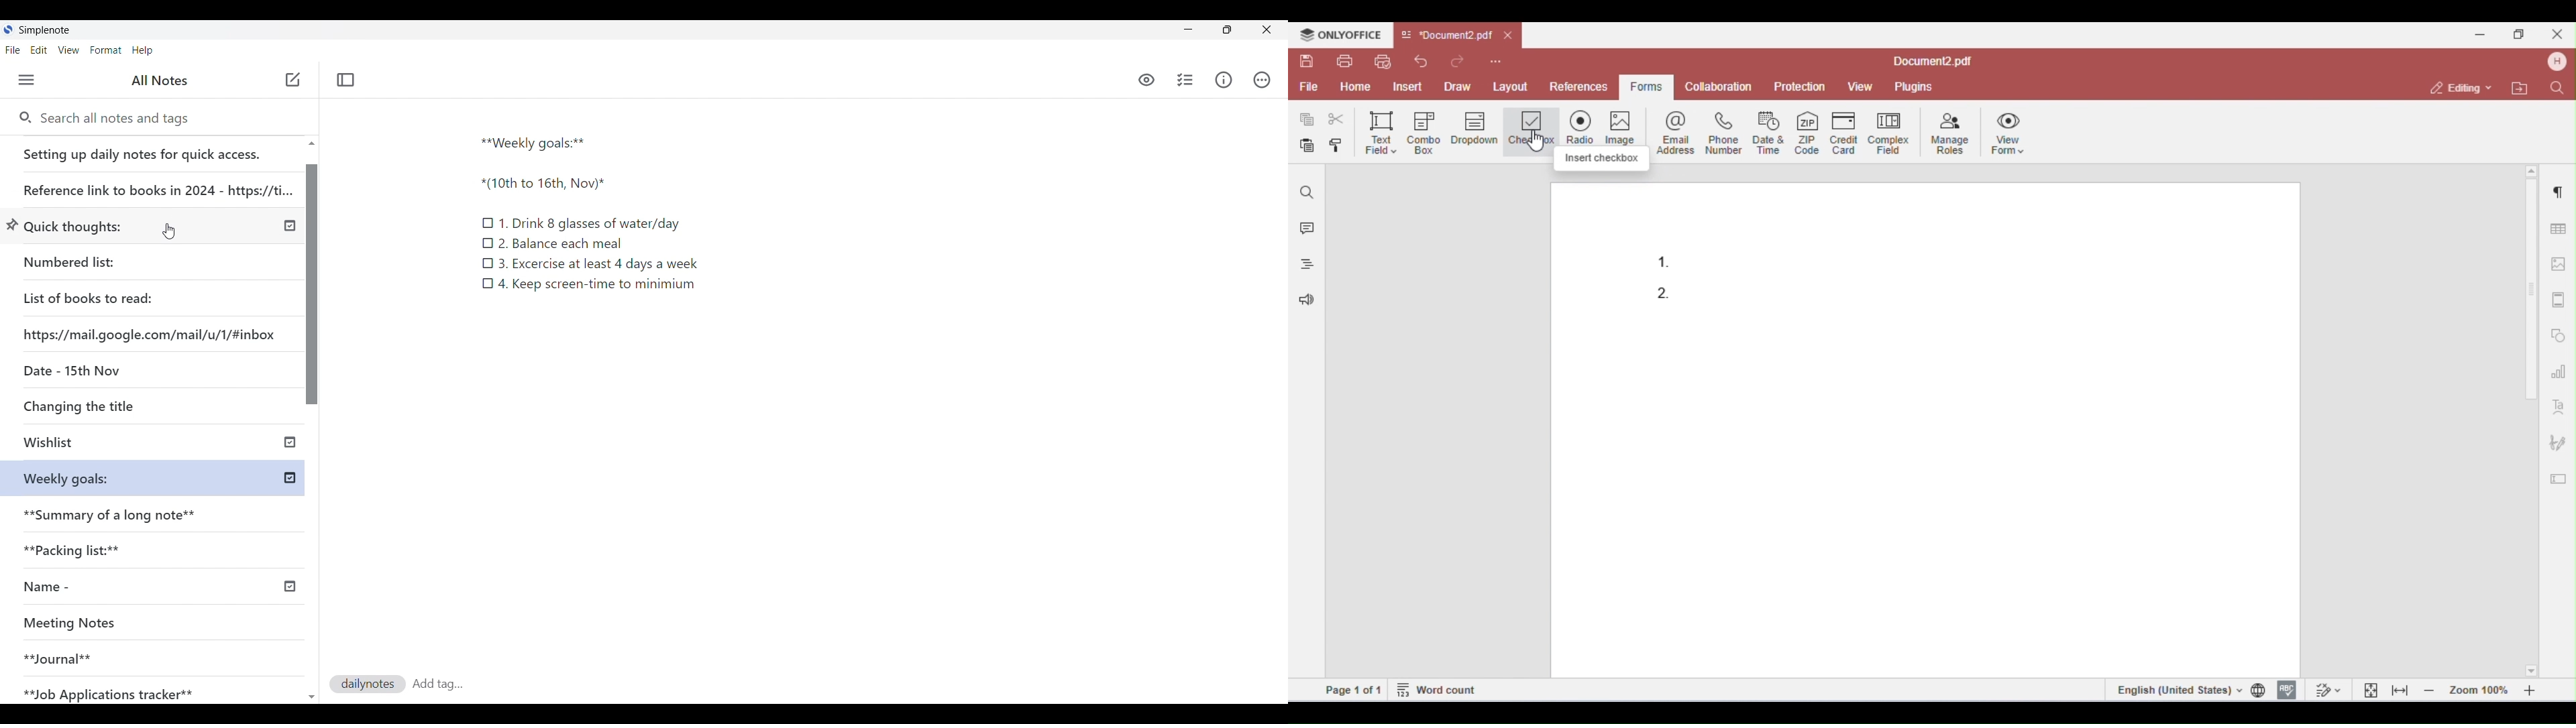 The height and width of the screenshot is (728, 2576). I want to click on published, so click(288, 587).